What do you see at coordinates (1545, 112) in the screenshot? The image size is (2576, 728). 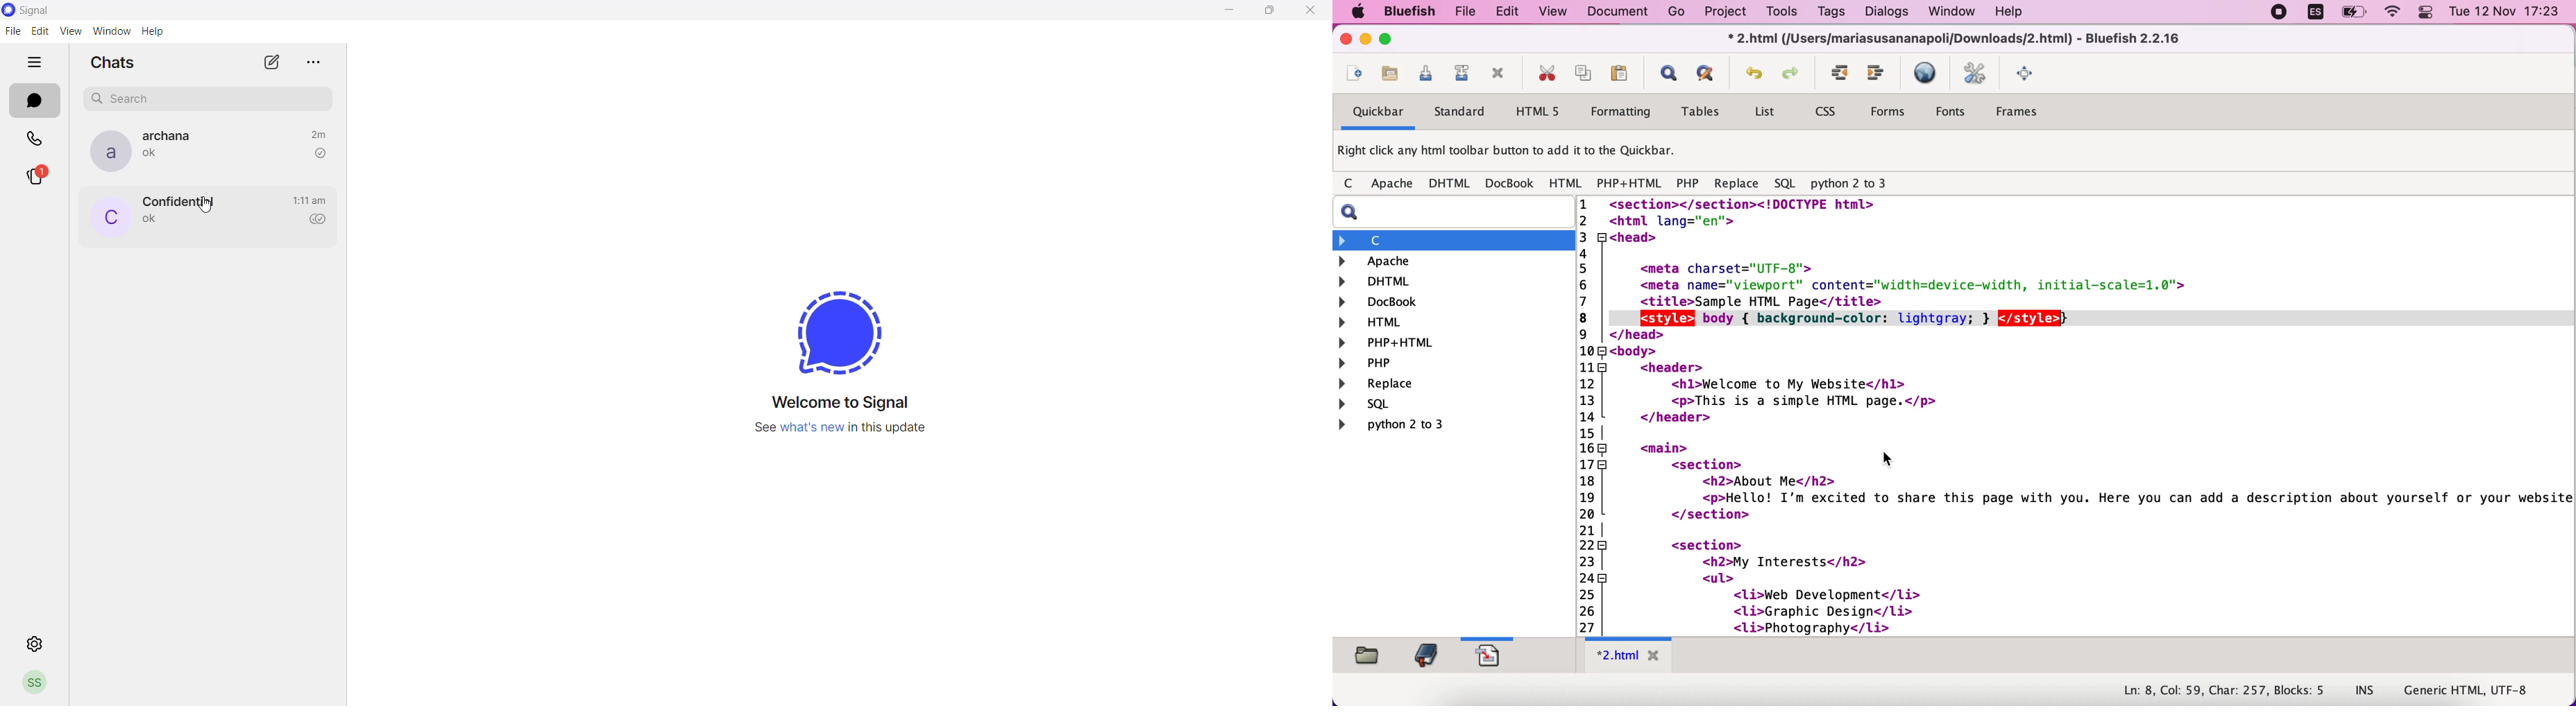 I see `html5` at bounding box center [1545, 112].